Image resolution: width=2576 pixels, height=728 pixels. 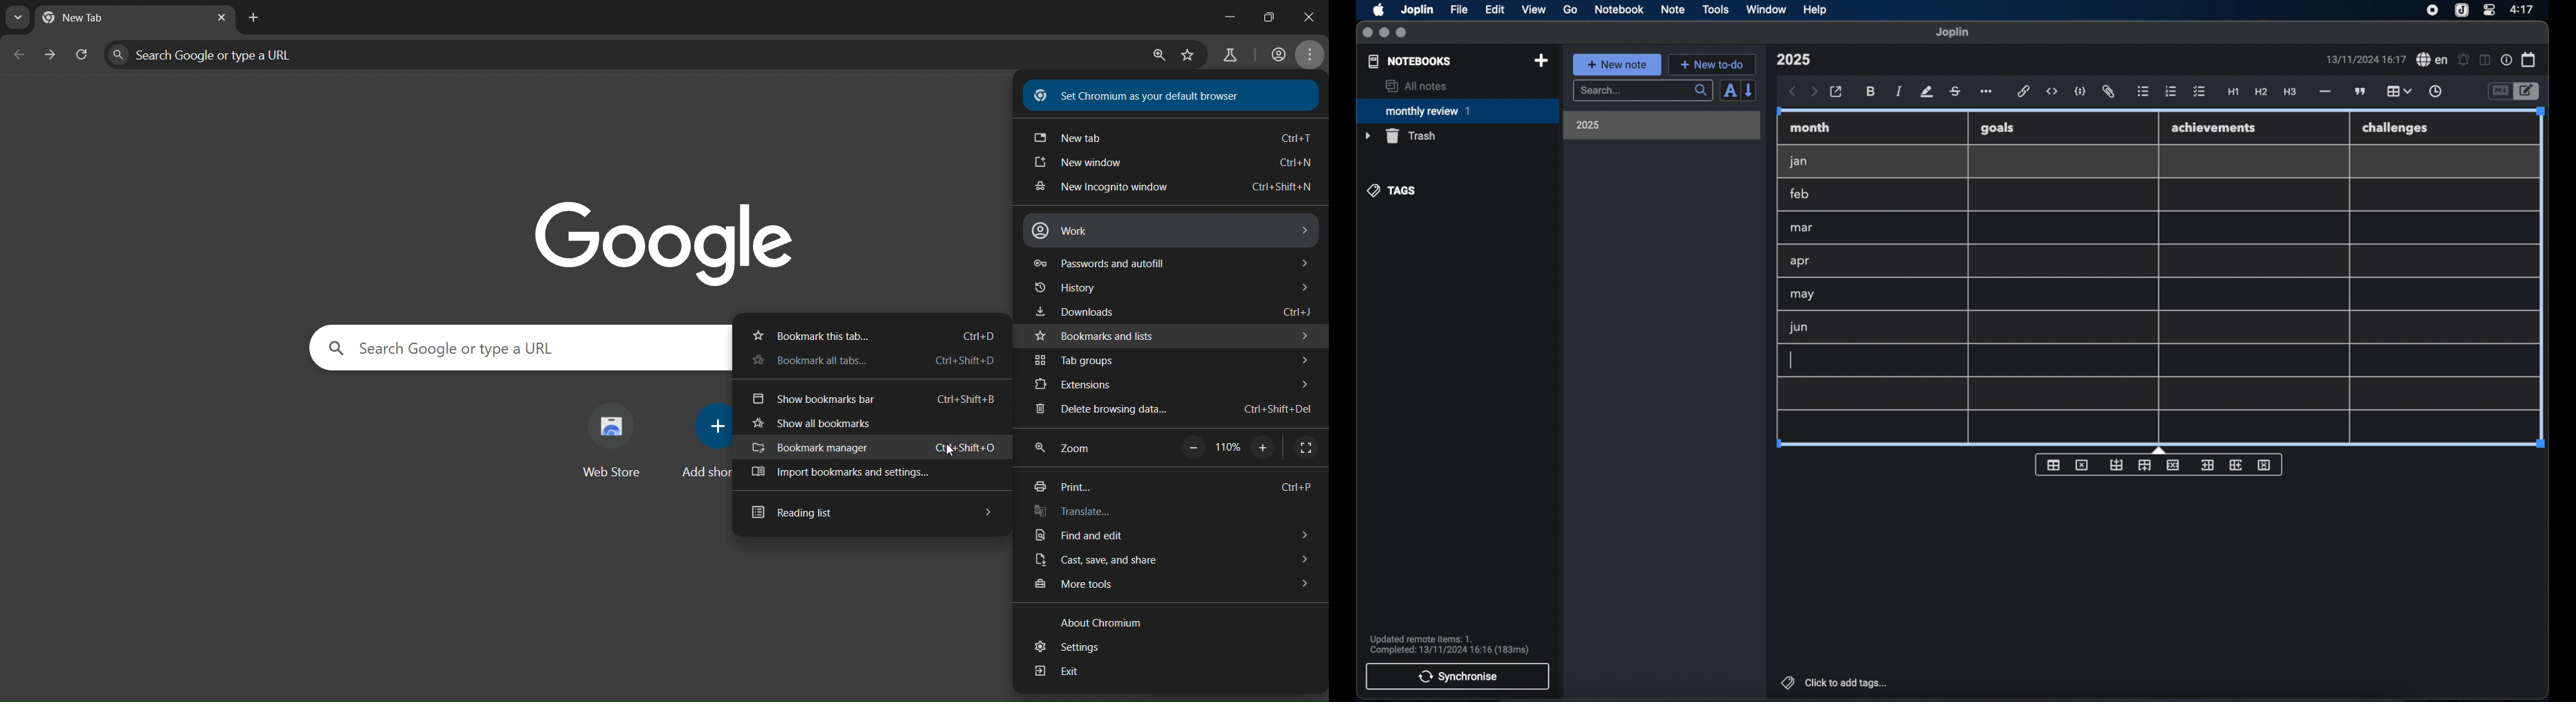 I want to click on go forward one page, so click(x=51, y=57).